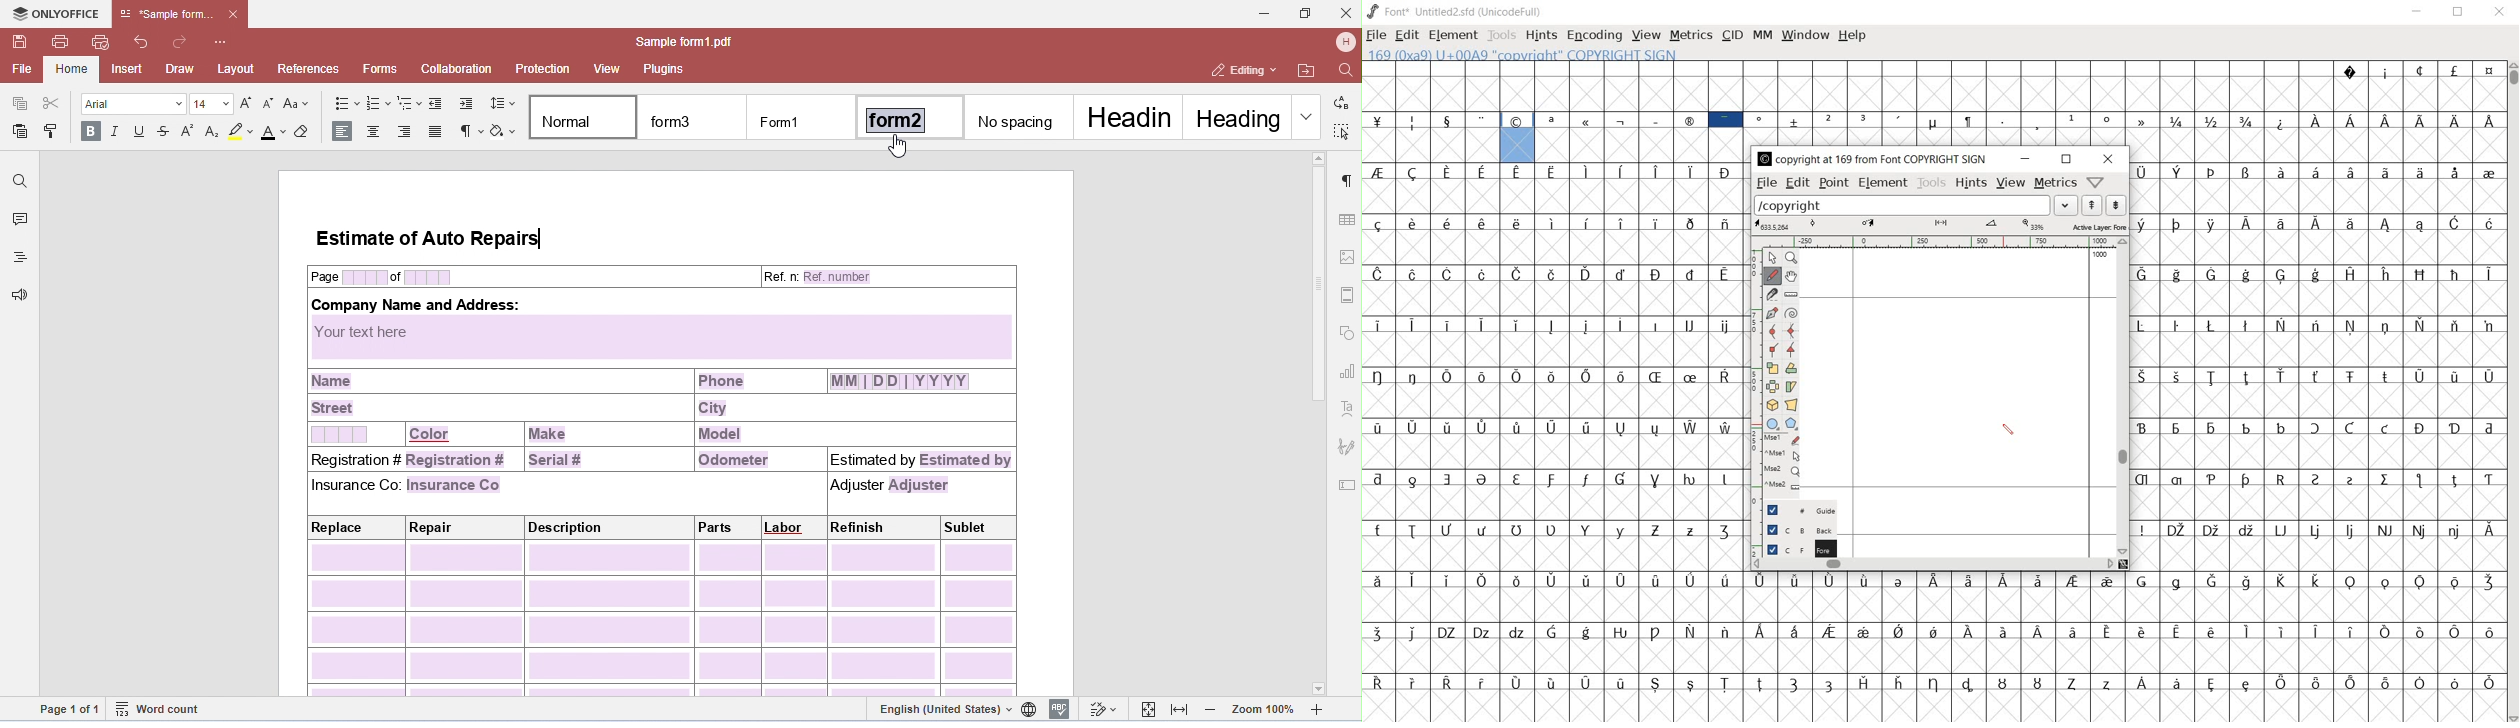 This screenshot has width=2520, height=728. What do you see at coordinates (1791, 295) in the screenshot?
I see `measure a distance, angle between points` at bounding box center [1791, 295].